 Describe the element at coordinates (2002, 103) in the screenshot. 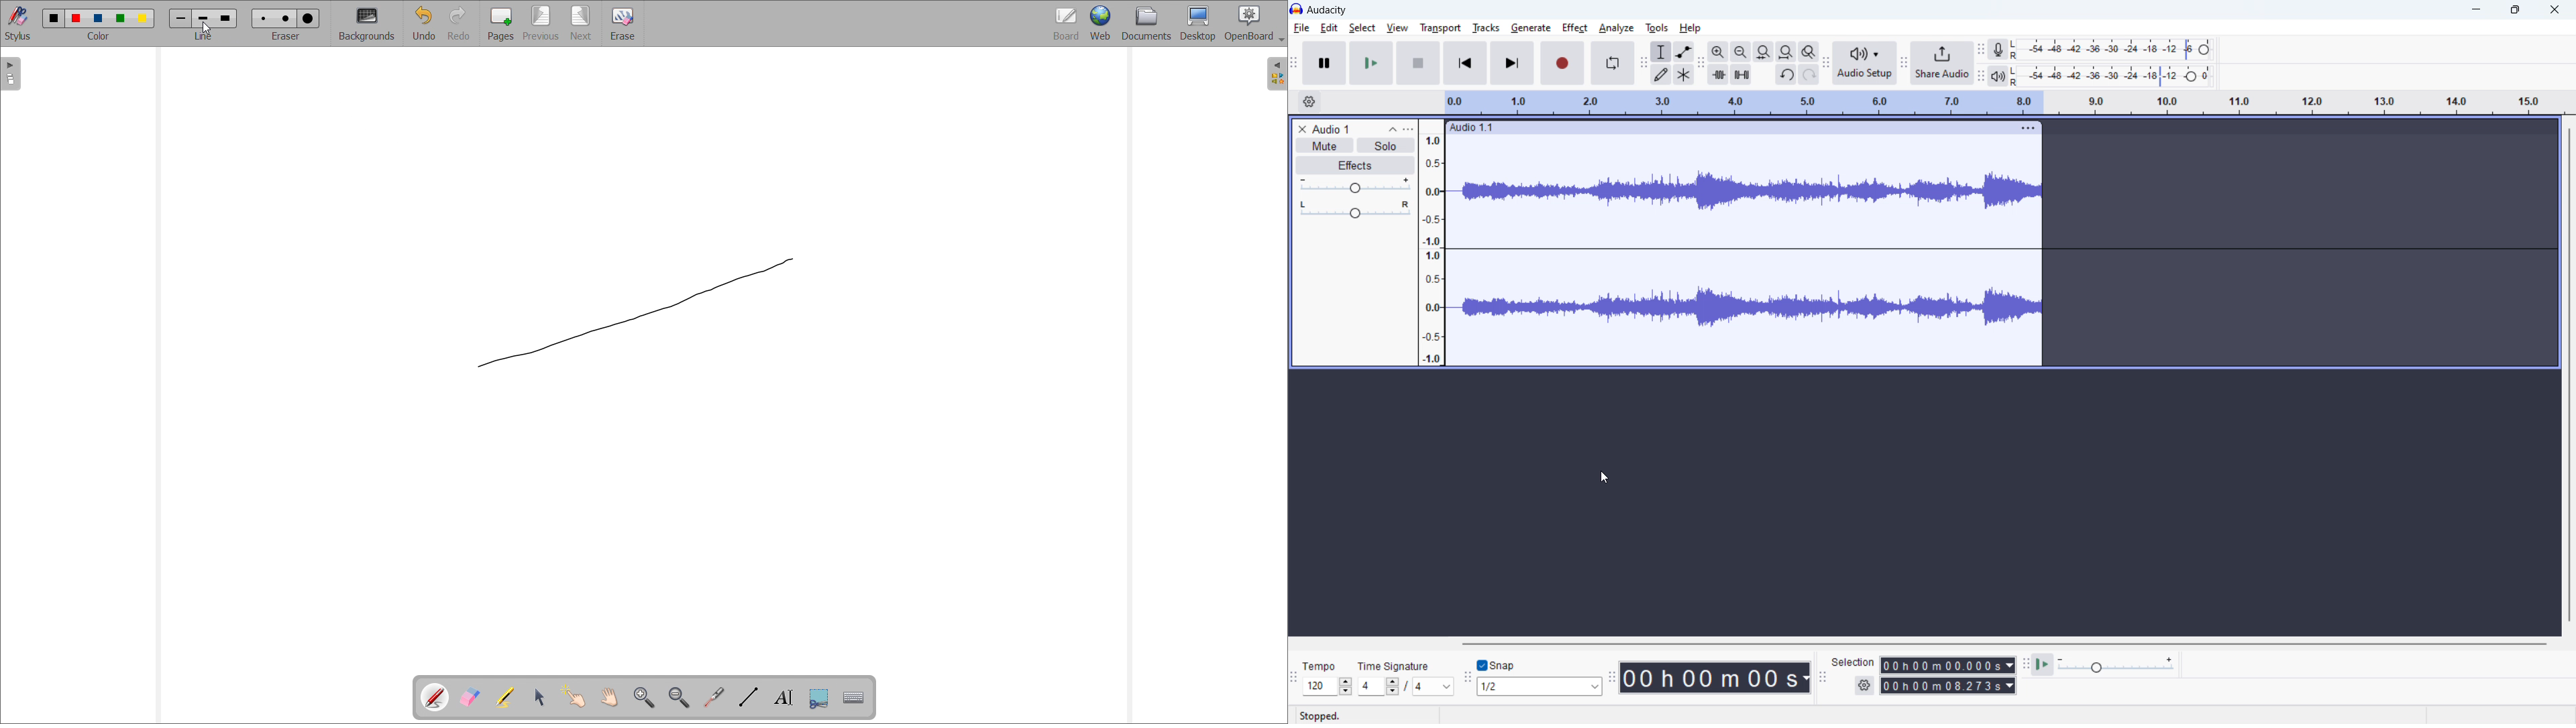

I see `timeline` at that location.